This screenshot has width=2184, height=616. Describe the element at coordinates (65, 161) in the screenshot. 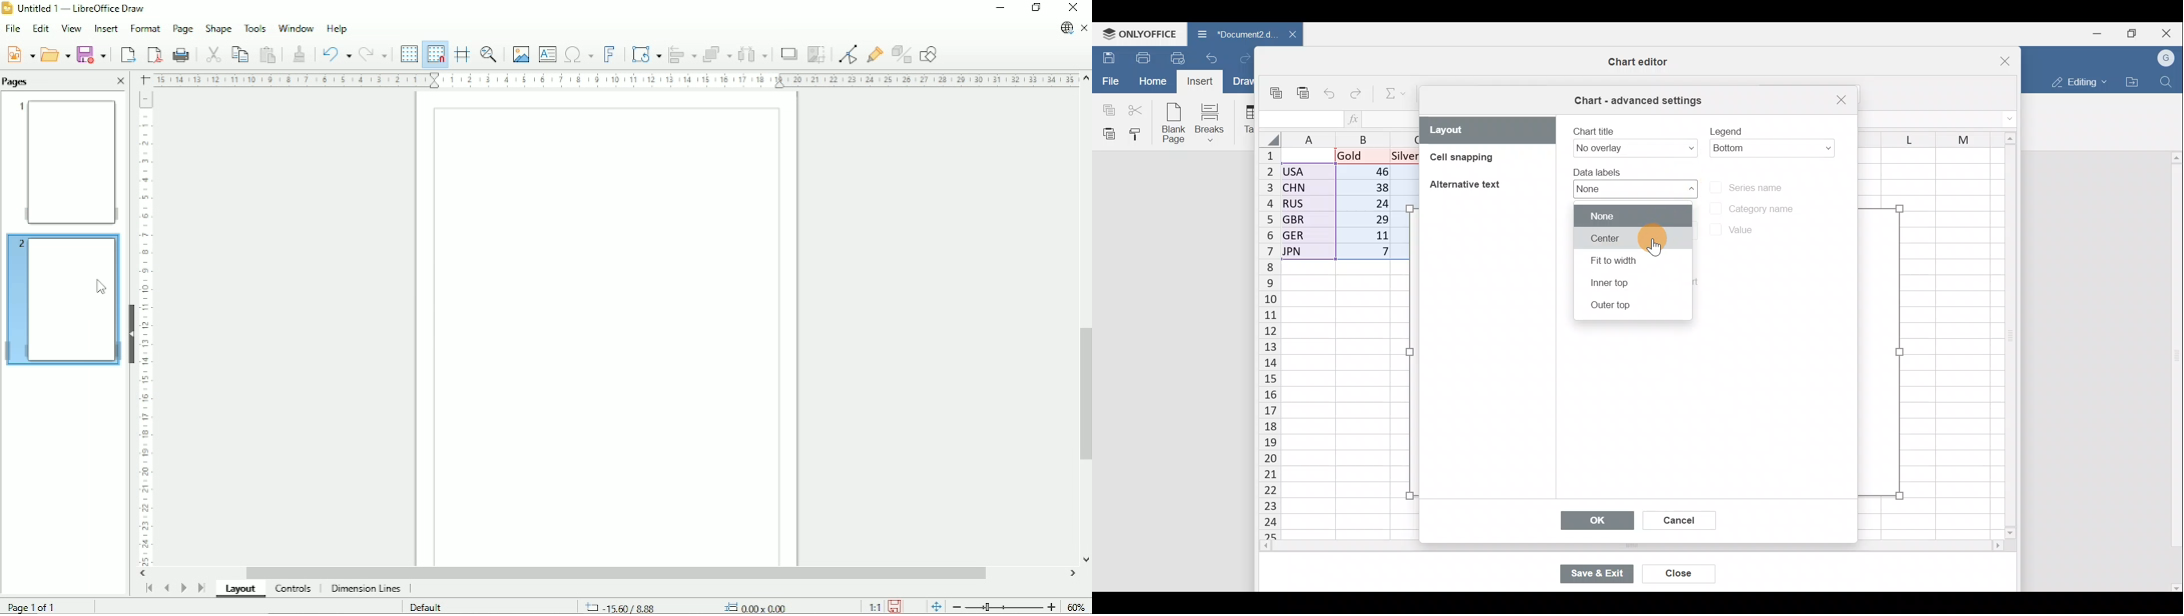

I see `Preview` at that location.